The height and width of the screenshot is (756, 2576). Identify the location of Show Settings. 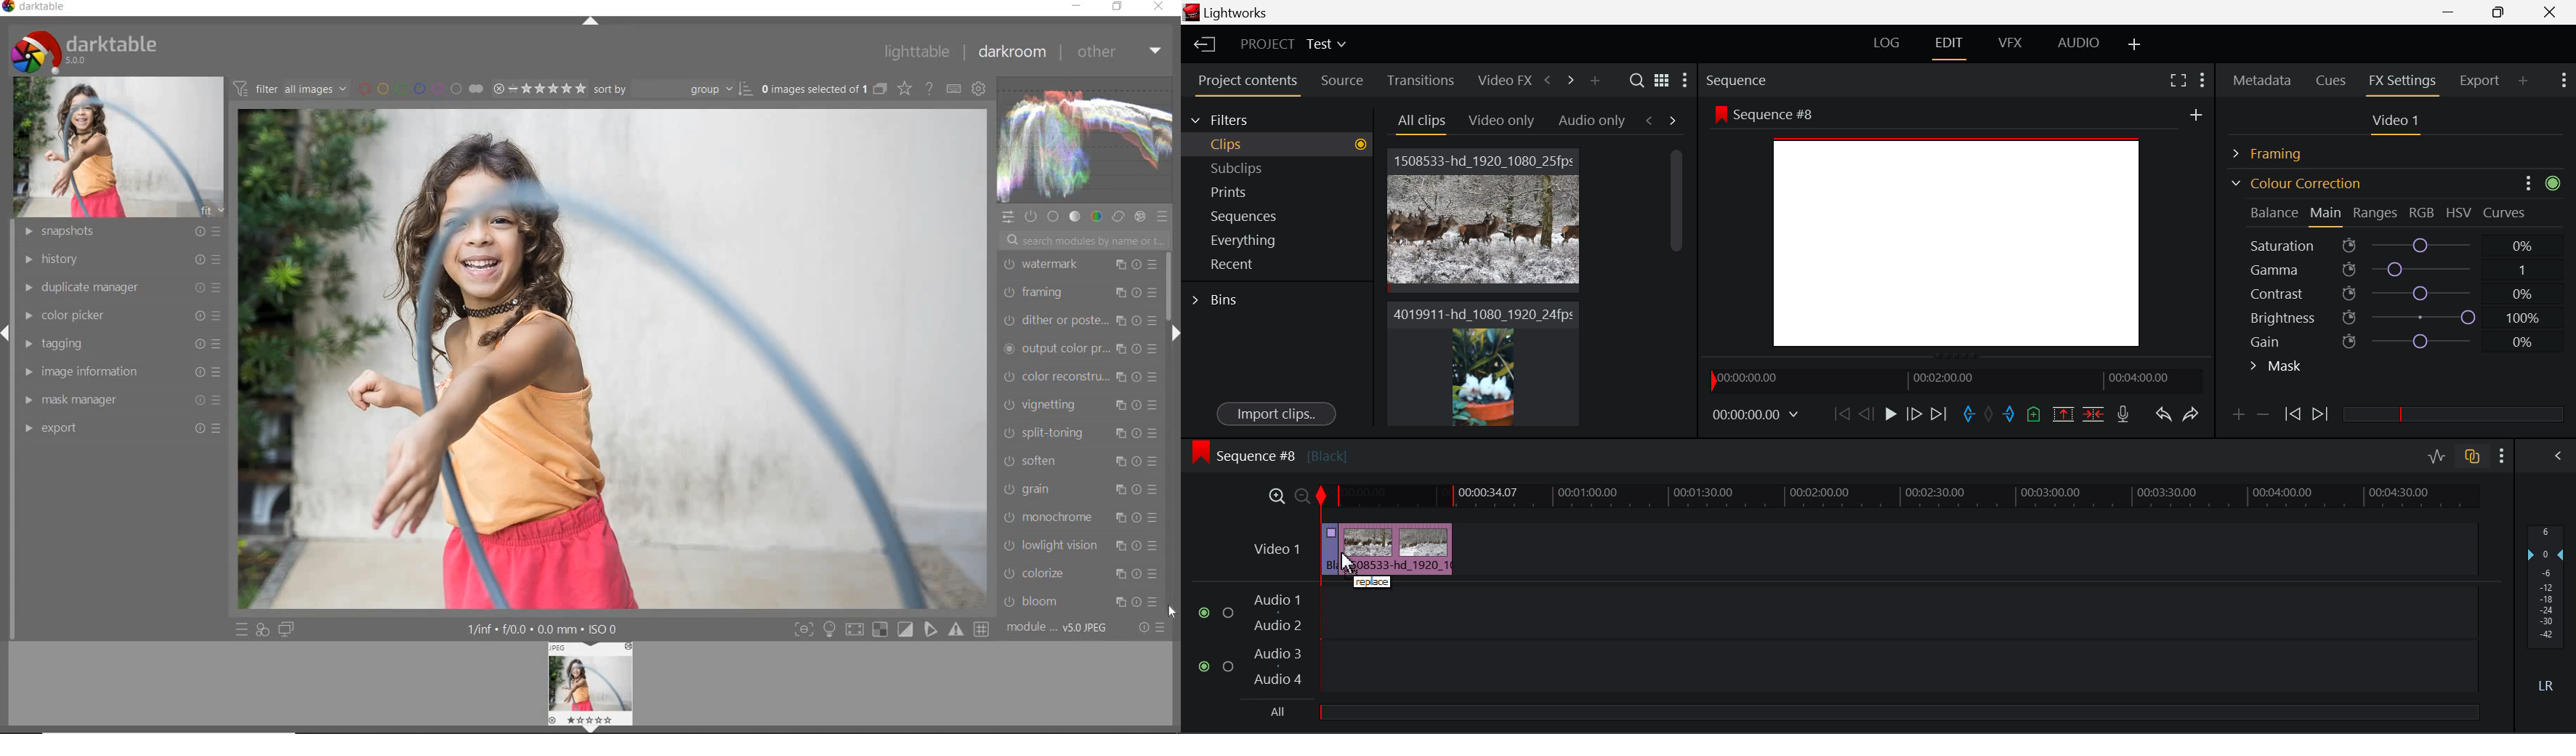
(2503, 456).